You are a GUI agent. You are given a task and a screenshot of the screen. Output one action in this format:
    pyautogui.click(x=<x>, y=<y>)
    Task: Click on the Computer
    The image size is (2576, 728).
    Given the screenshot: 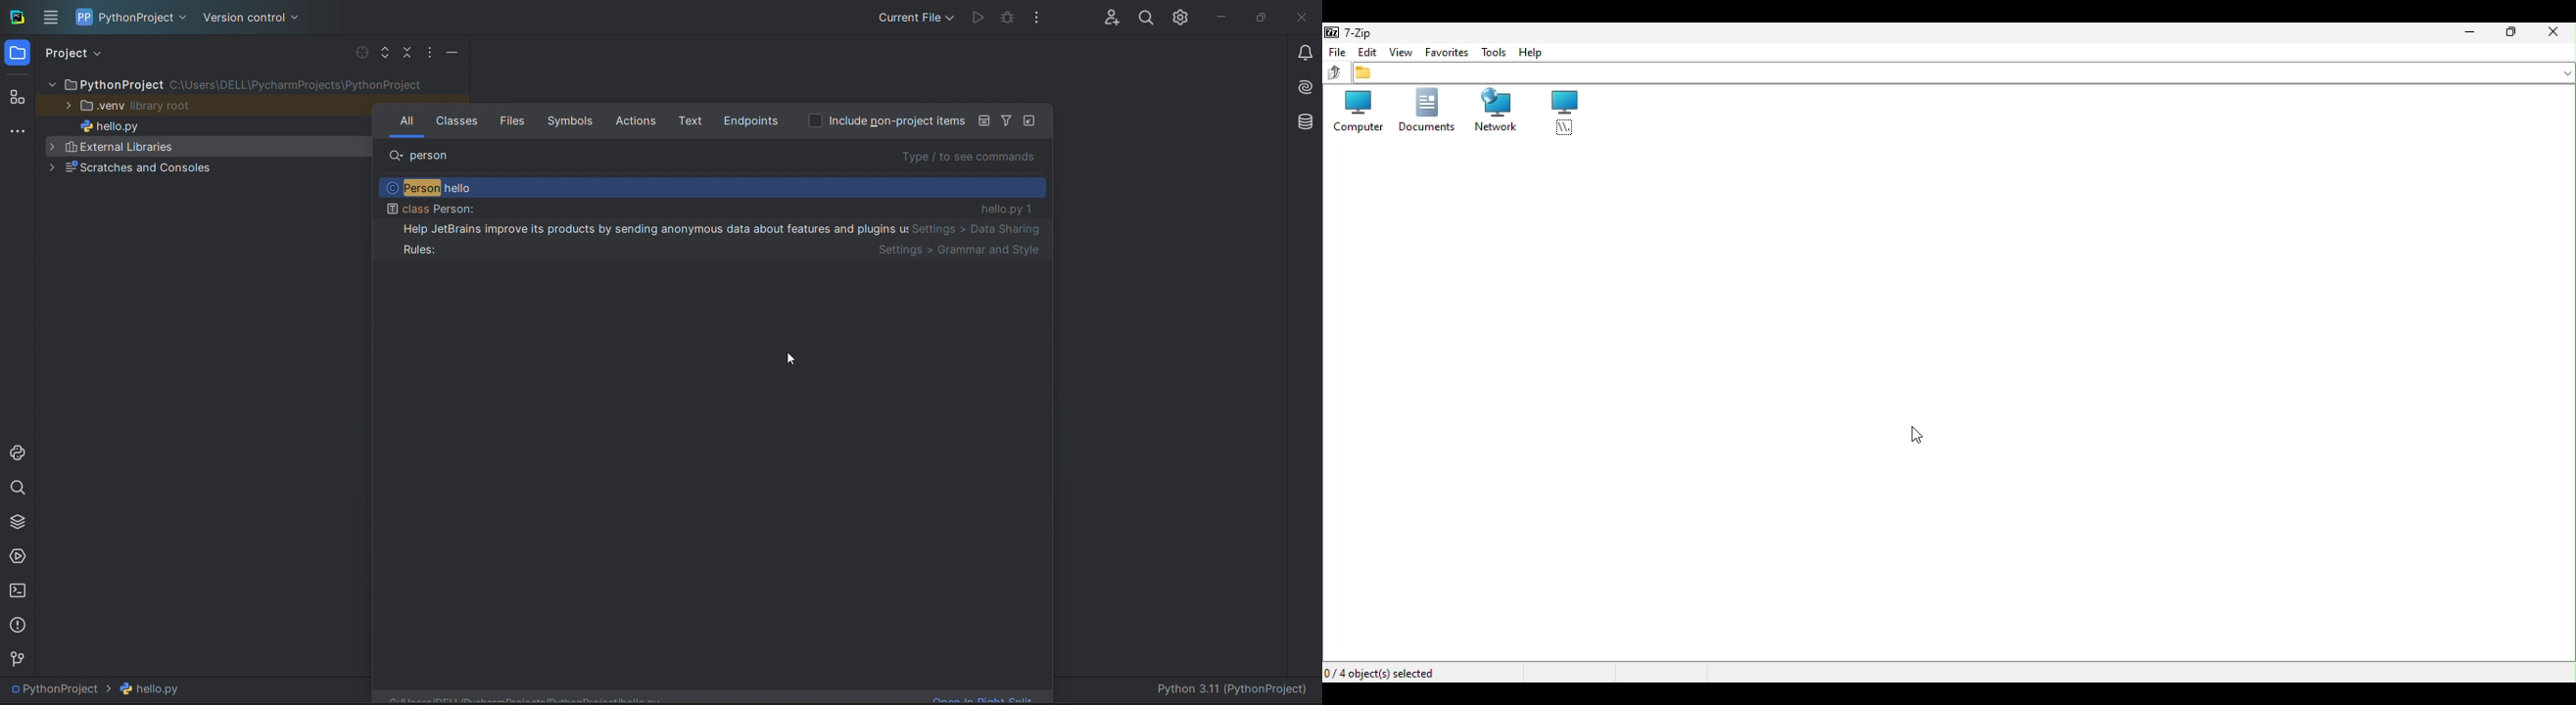 What is the action you would take?
    pyautogui.click(x=1355, y=112)
    